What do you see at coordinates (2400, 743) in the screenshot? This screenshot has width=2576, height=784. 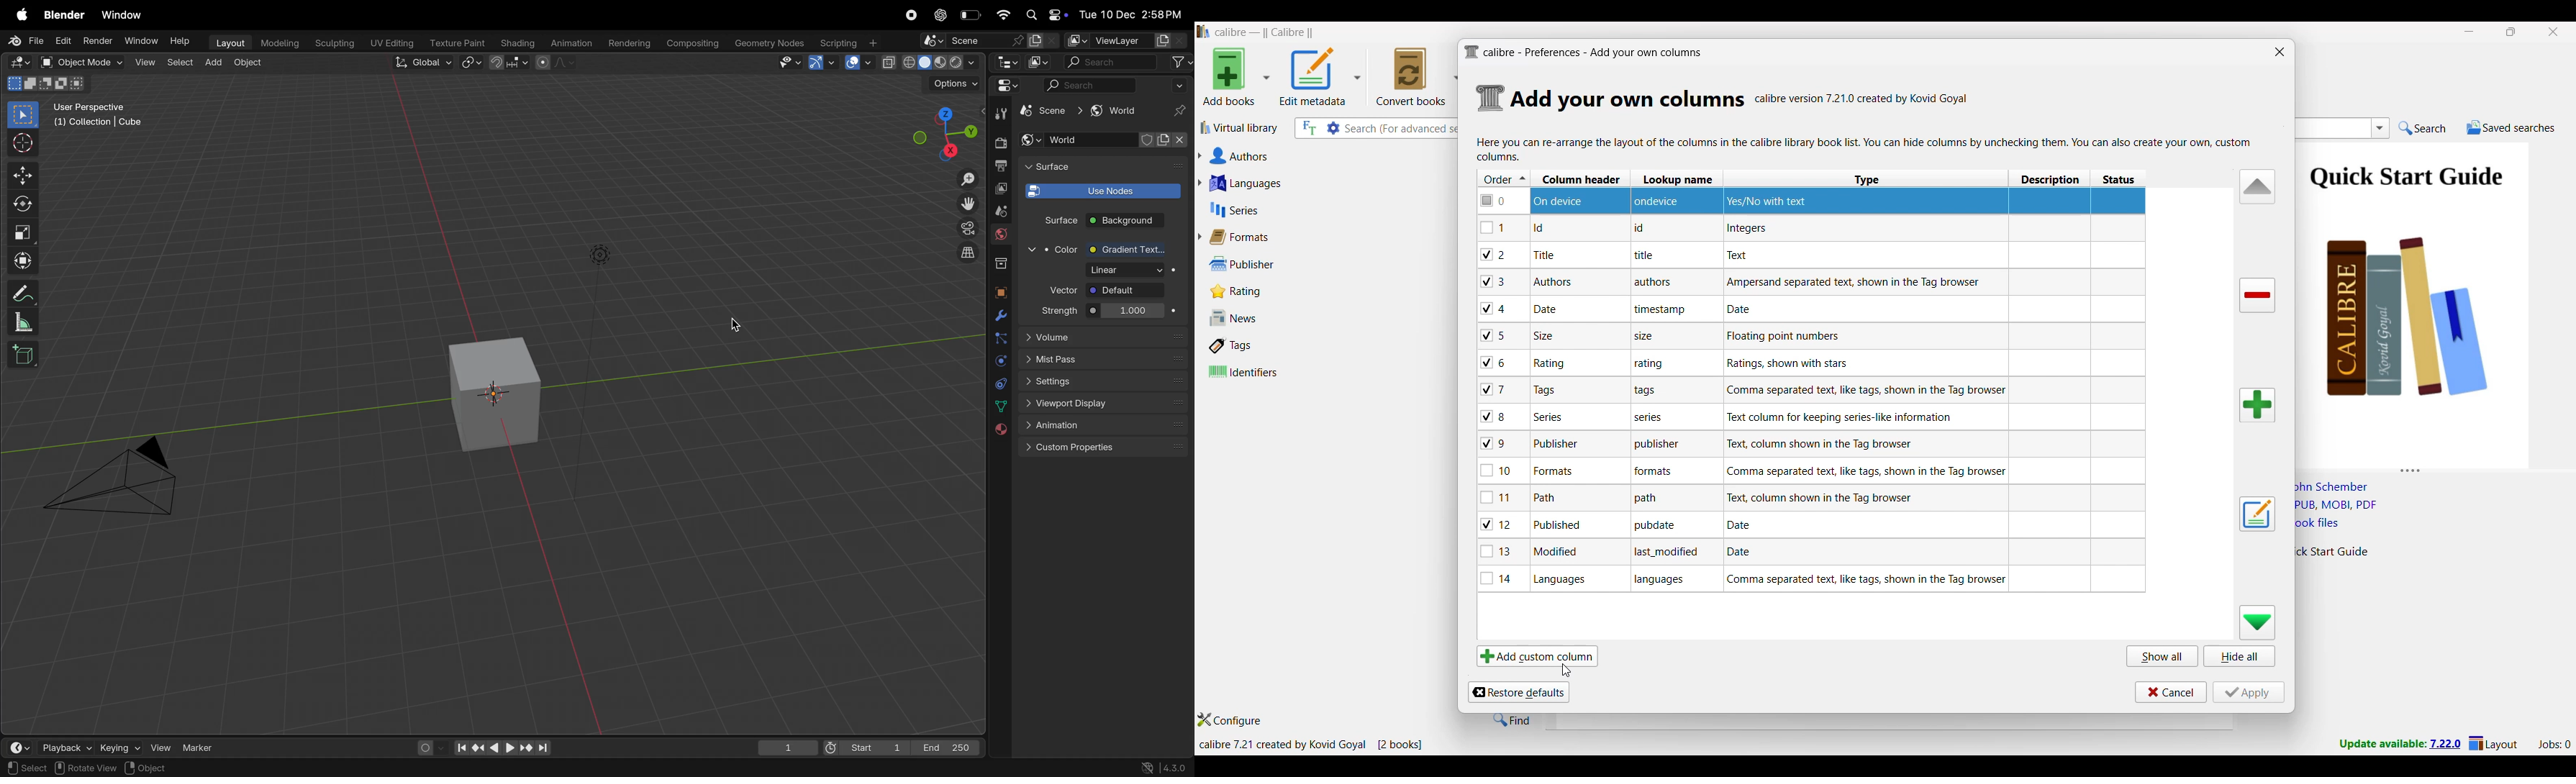 I see `New version update notifcation` at bounding box center [2400, 743].